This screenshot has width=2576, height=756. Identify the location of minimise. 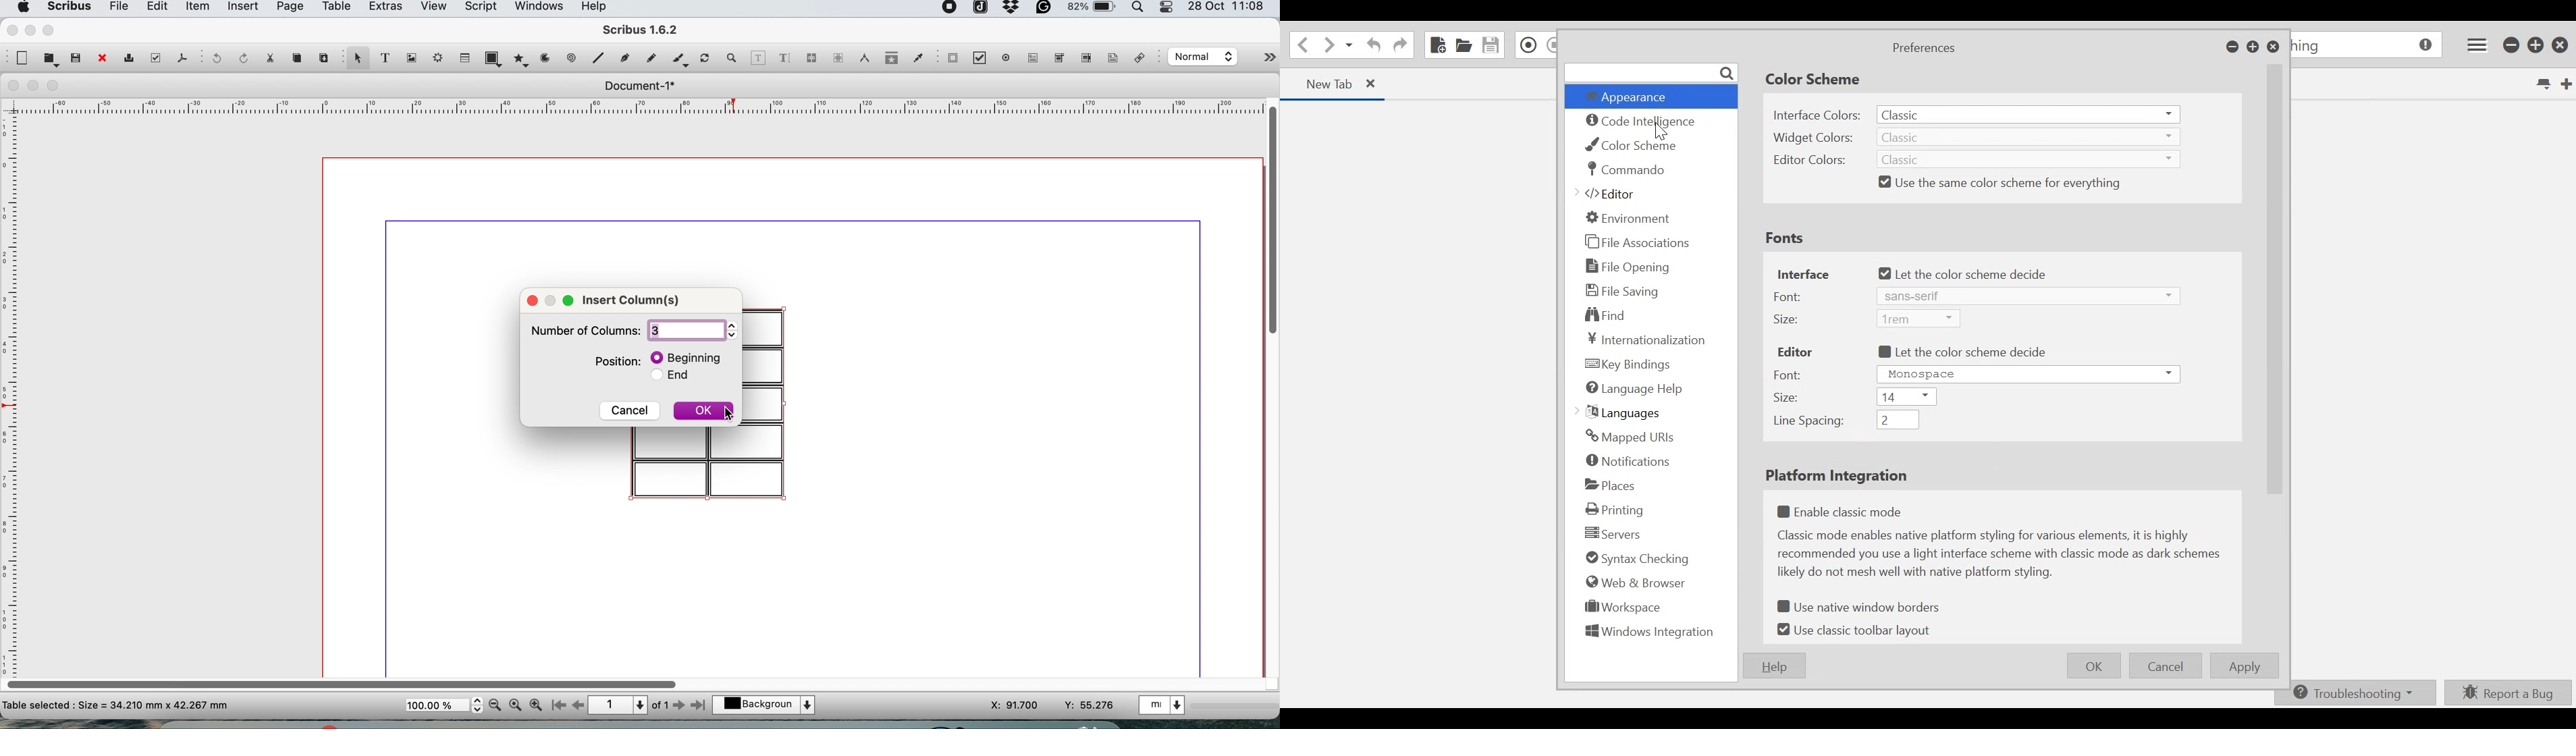
(29, 30).